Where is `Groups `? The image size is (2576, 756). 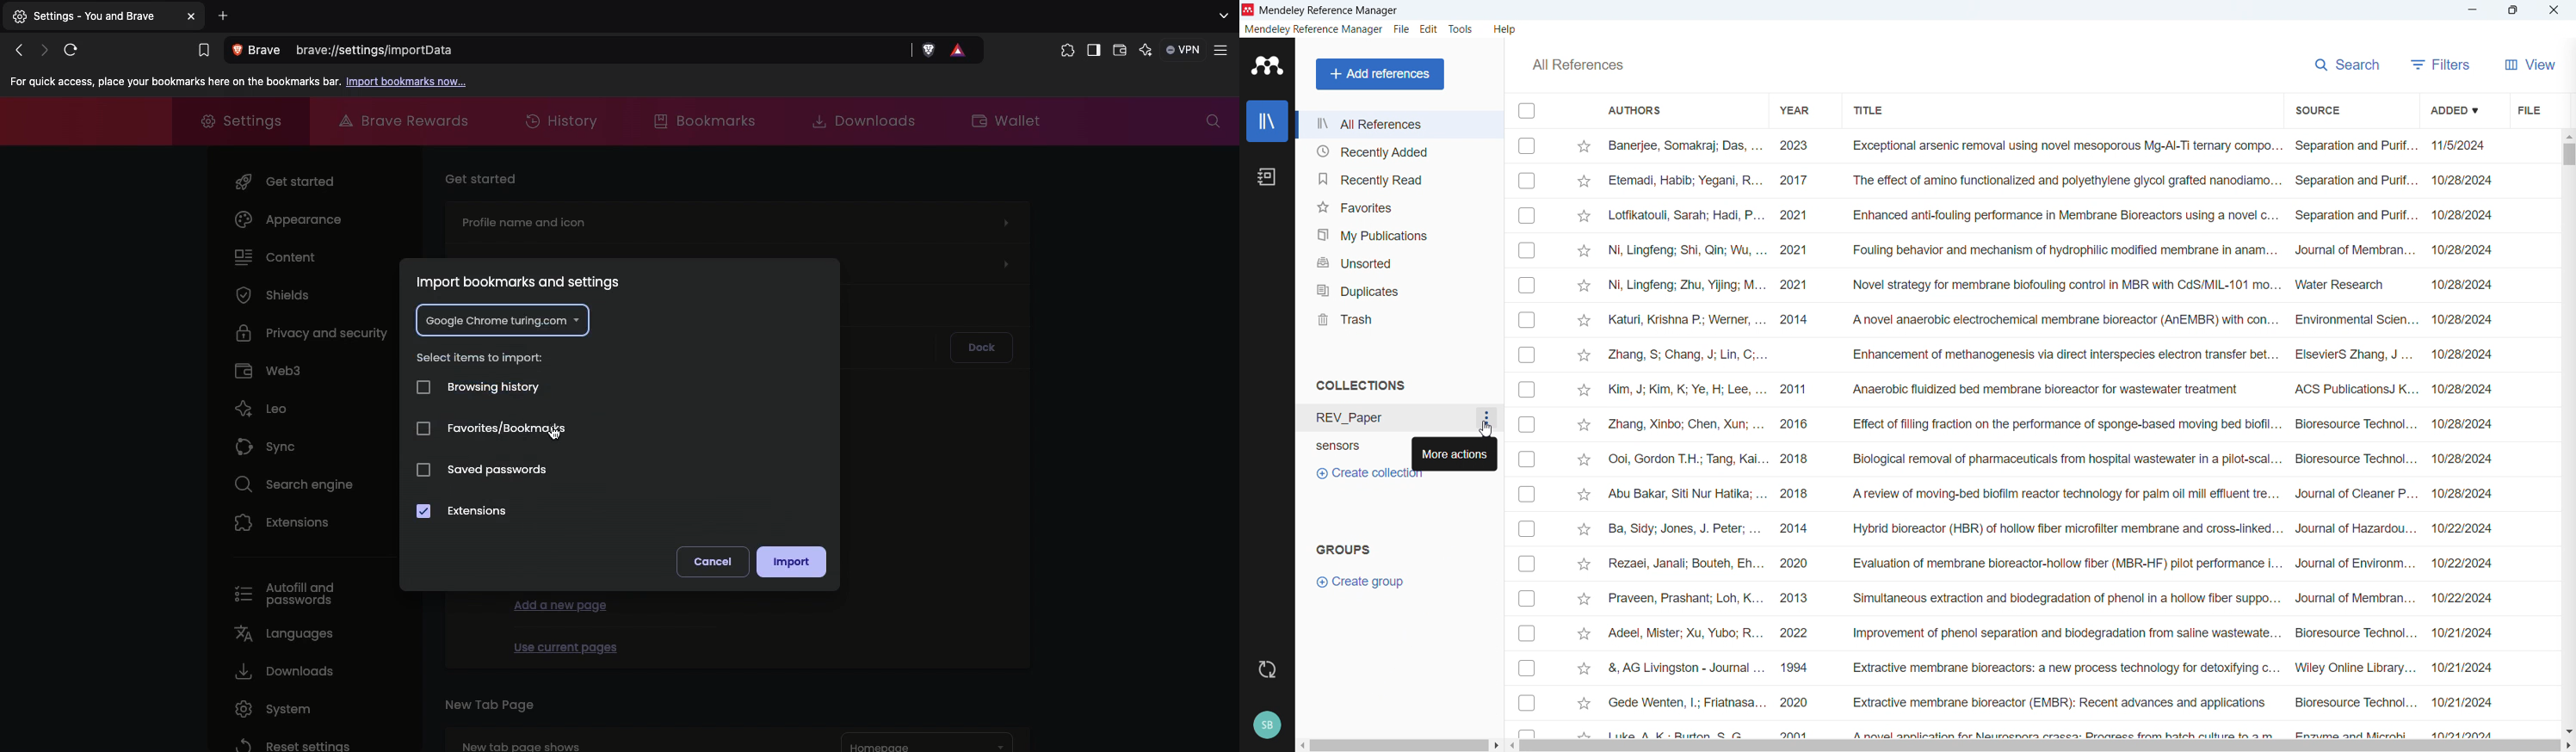 Groups  is located at coordinates (1342, 549).